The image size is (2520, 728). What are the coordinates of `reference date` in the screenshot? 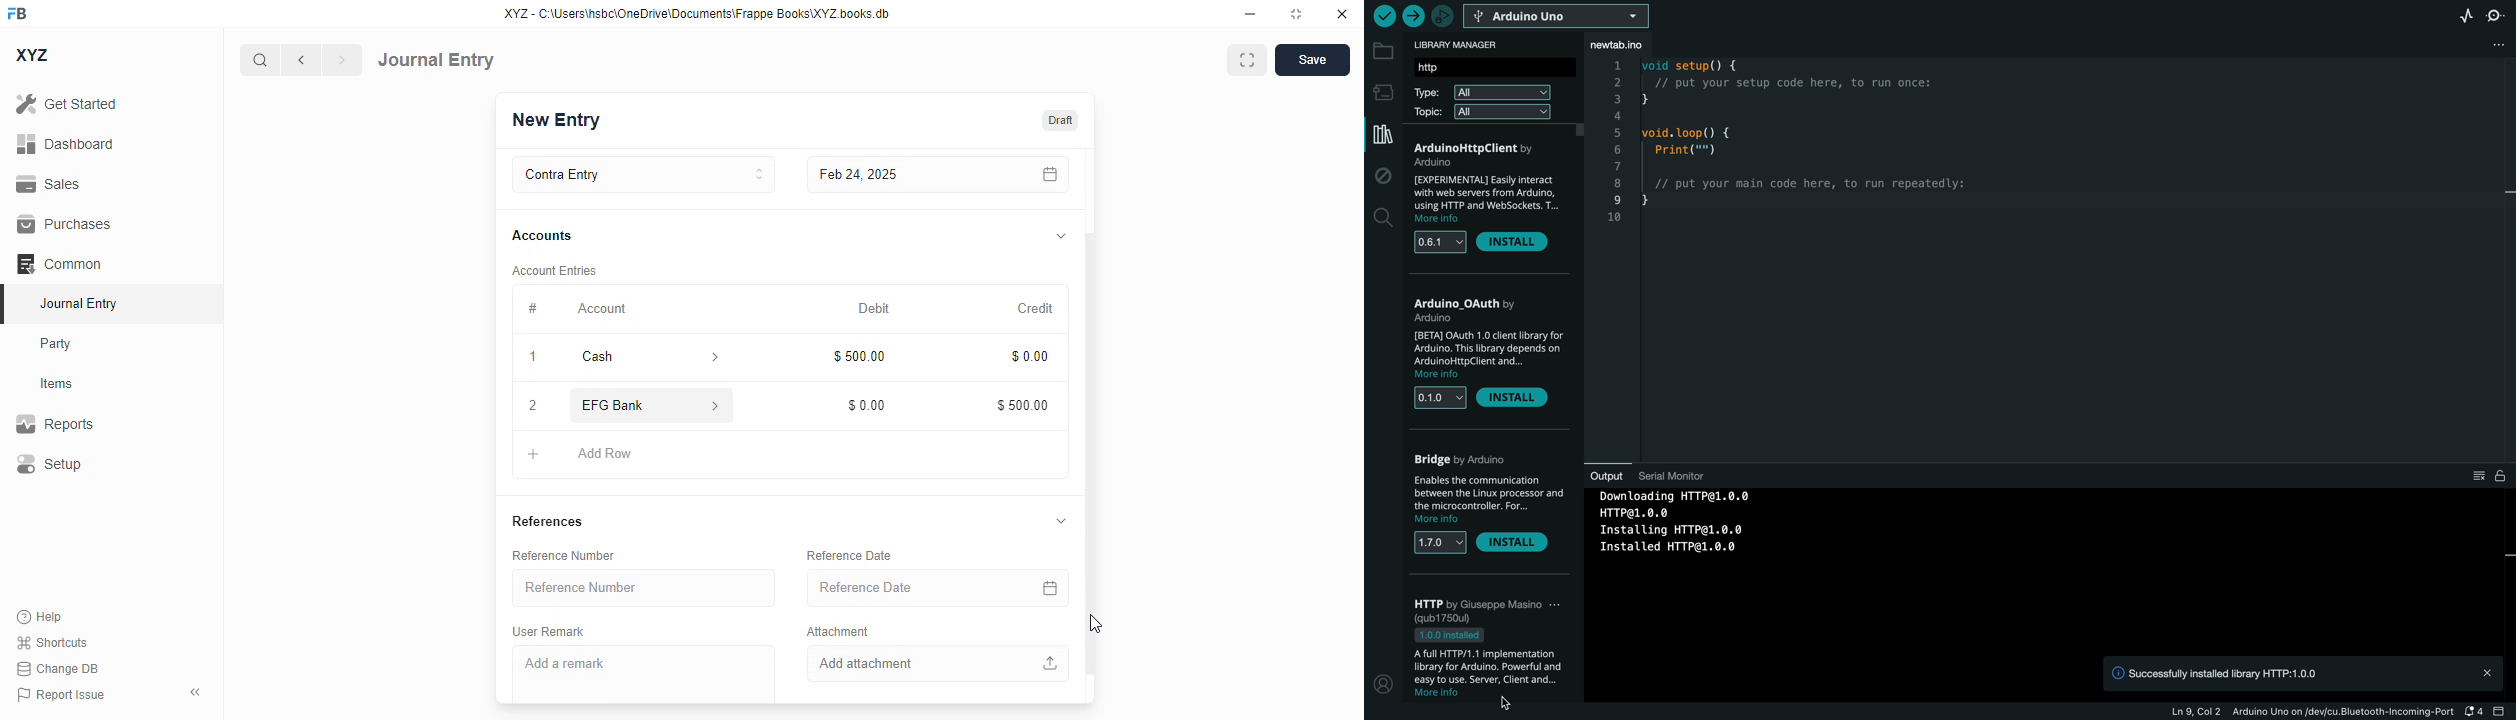 It's located at (897, 586).